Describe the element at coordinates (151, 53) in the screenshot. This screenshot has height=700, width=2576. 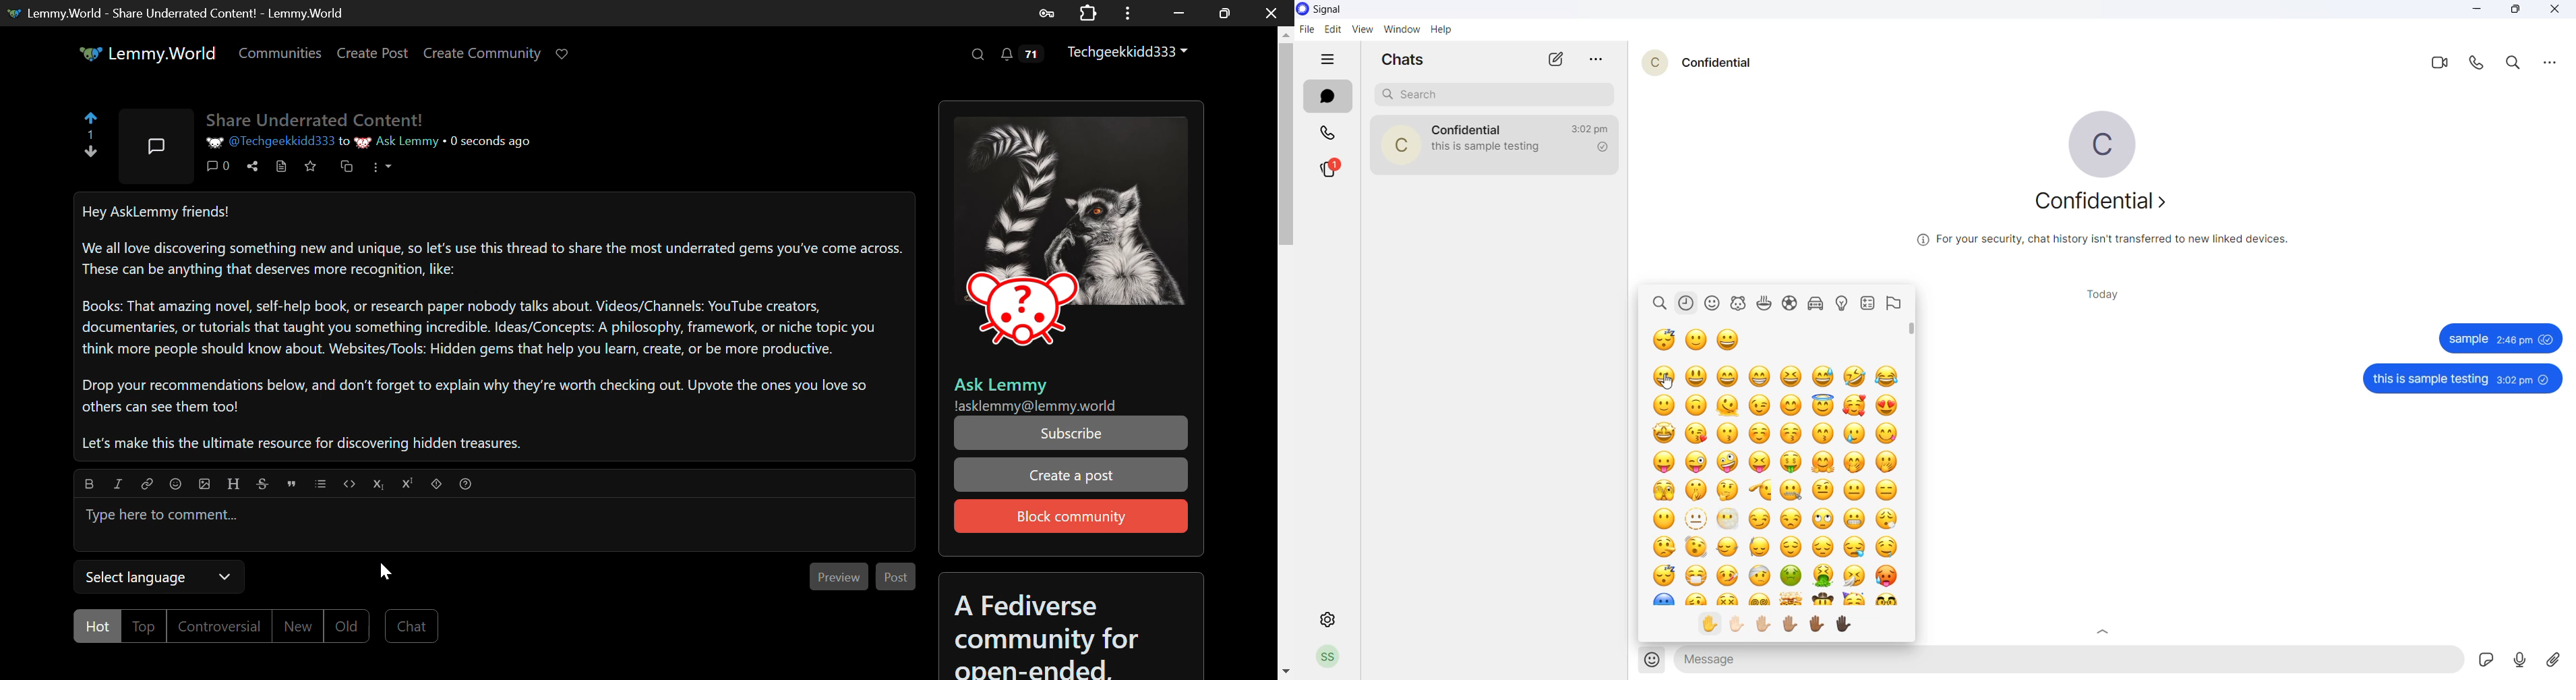
I see `Homepage Hyperlink` at that location.